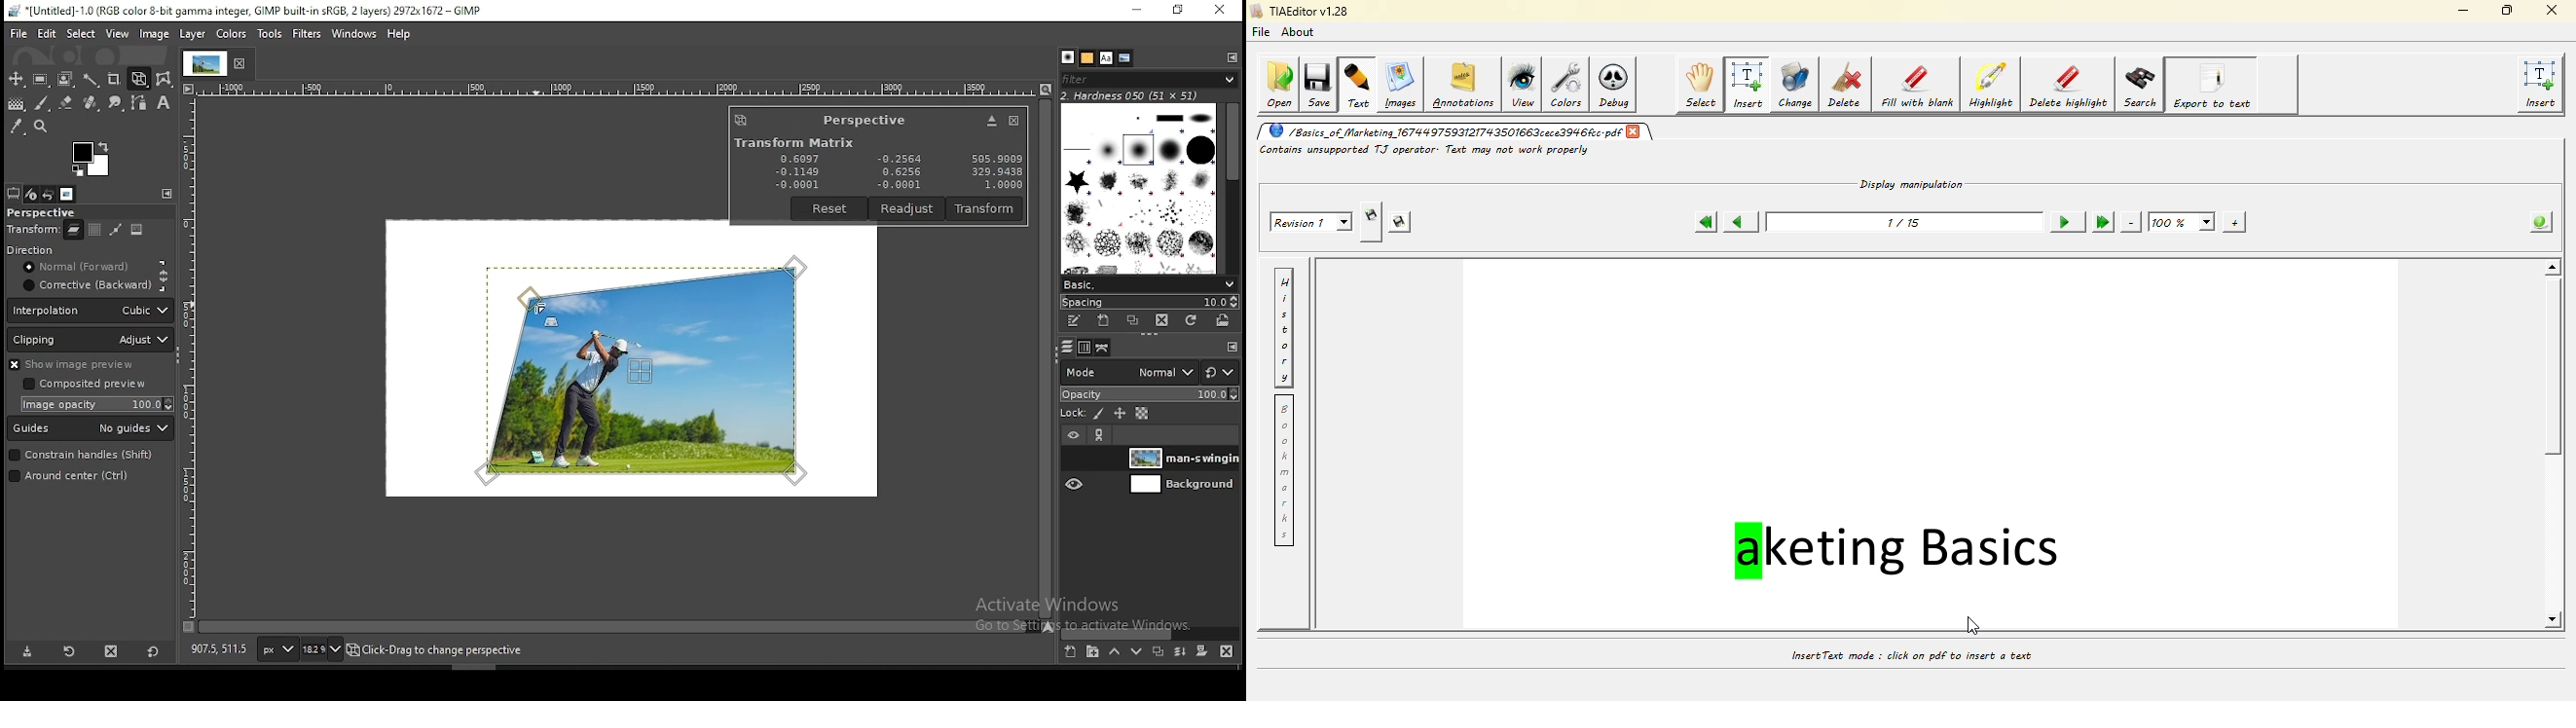  Describe the element at coordinates (991, 121) in the screenshot. I see `` at that location.